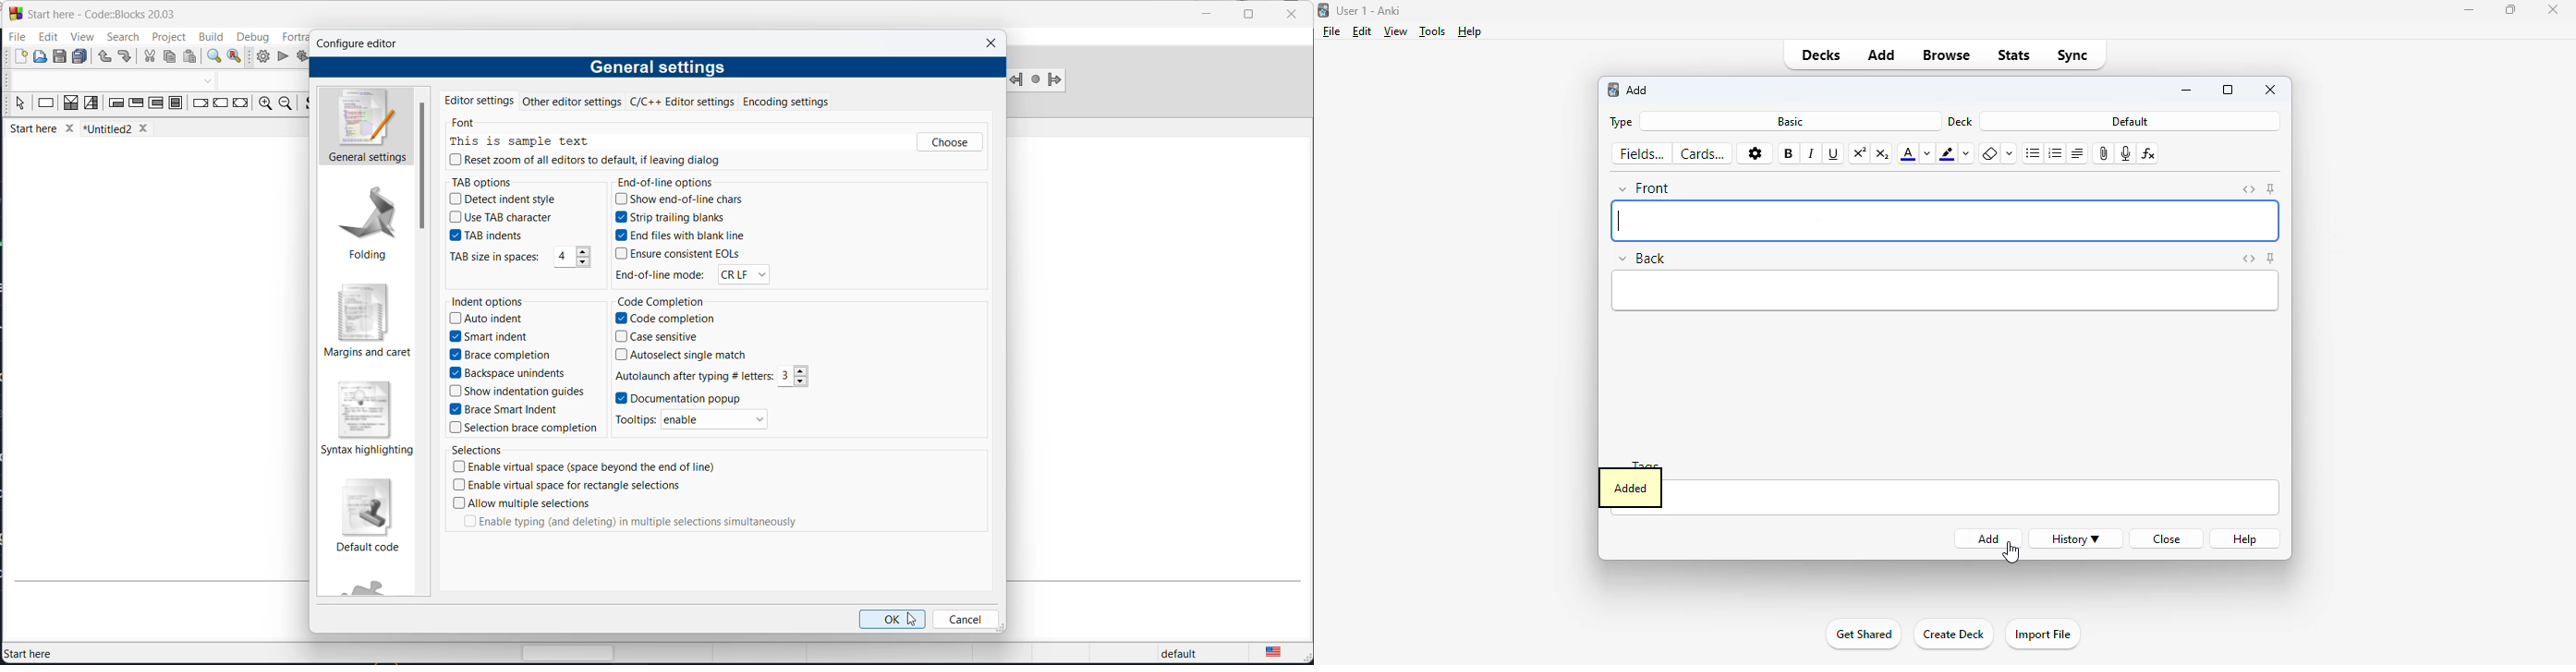 Image resolution: width=2576 pixels, height=672 pixels. I want to click on logo, so click(1322, 10).